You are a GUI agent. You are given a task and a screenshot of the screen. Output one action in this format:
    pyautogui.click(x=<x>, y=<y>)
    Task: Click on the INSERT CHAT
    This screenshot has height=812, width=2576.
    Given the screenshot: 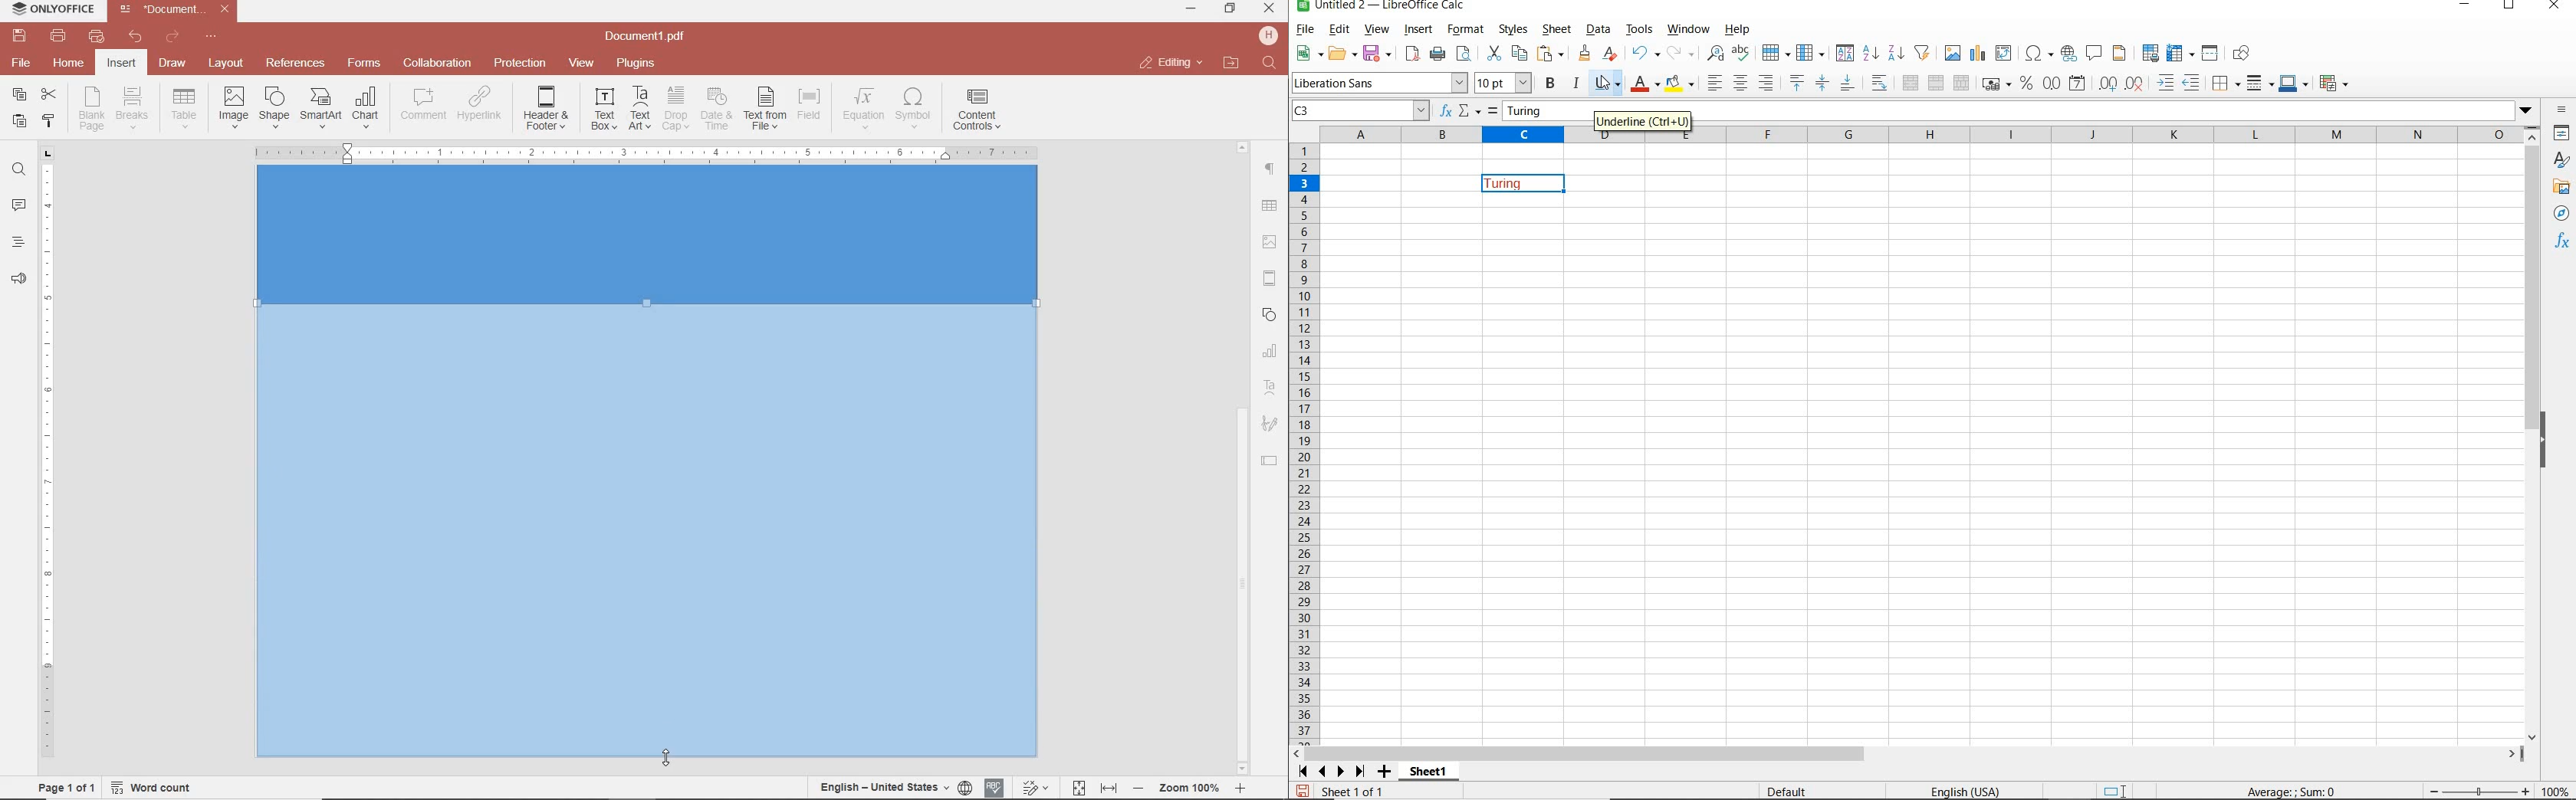 What is the action you would take?
    pyautogui.click(x=366, y=109)
    